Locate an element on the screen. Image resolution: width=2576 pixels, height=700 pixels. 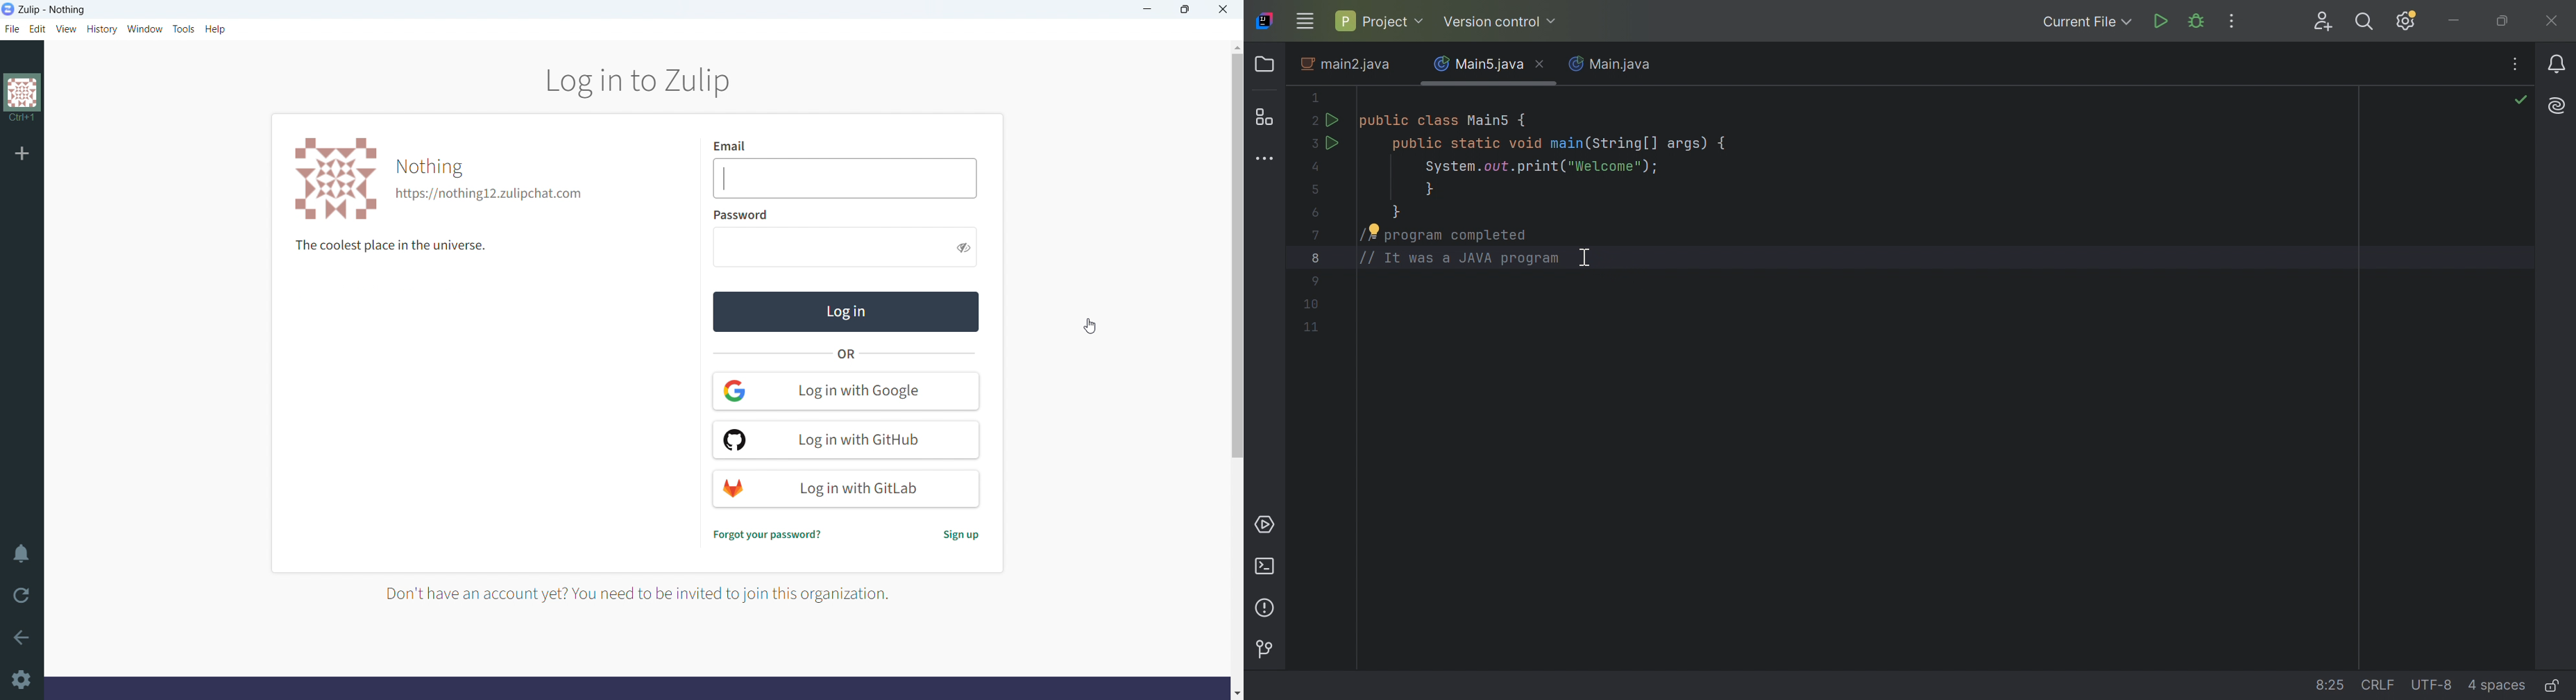
cursor is located at coordinates (1095, 329).